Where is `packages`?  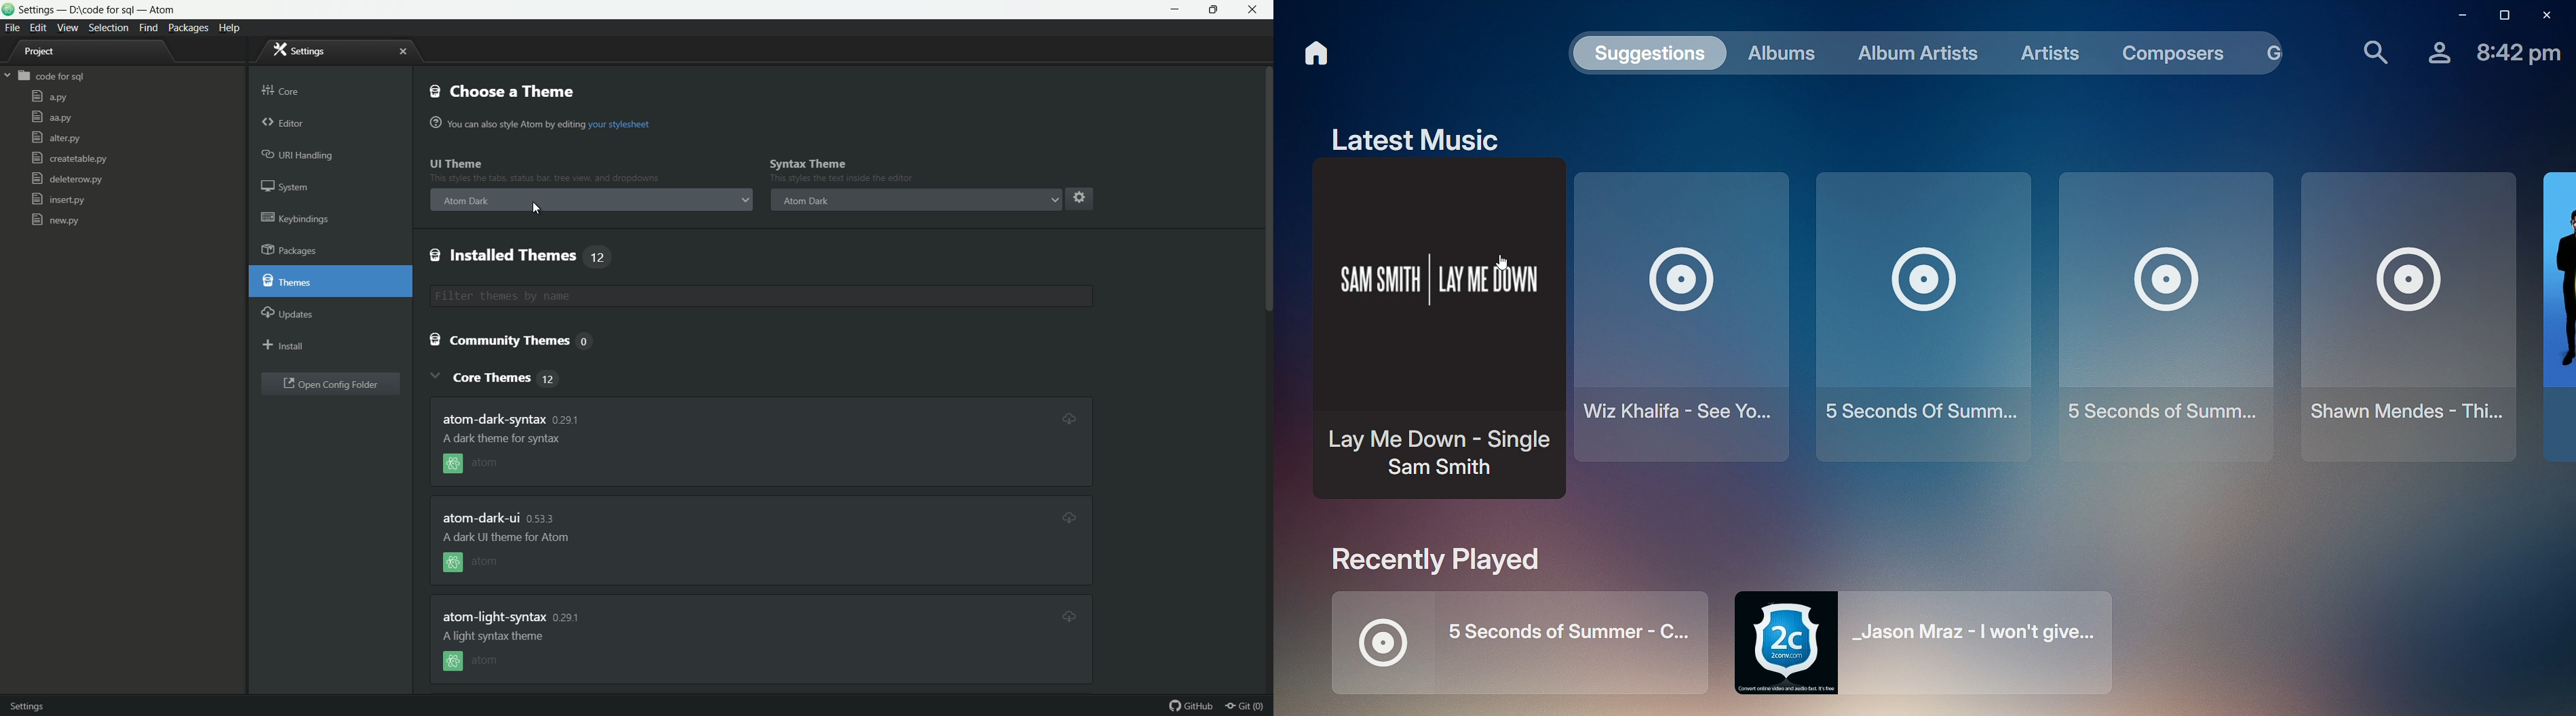 packages is located at coordinates (292, 251).